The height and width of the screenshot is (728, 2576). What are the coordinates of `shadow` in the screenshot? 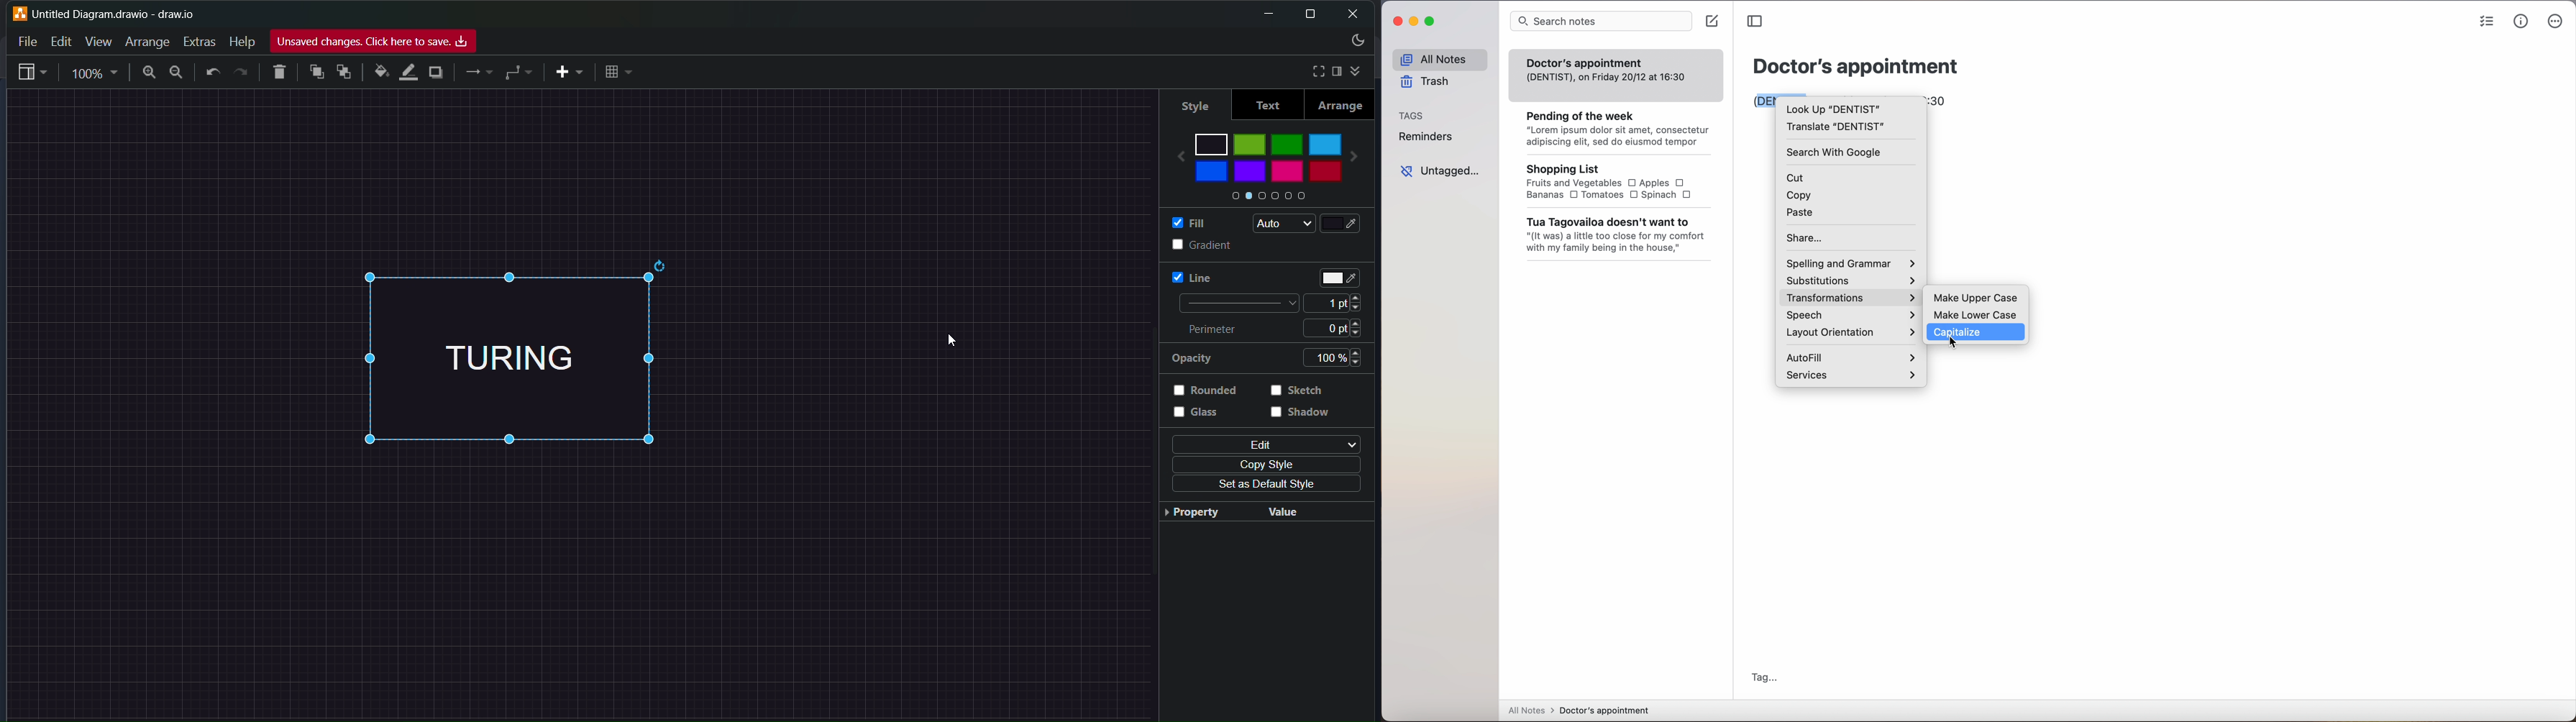 It's located at (437, 74).